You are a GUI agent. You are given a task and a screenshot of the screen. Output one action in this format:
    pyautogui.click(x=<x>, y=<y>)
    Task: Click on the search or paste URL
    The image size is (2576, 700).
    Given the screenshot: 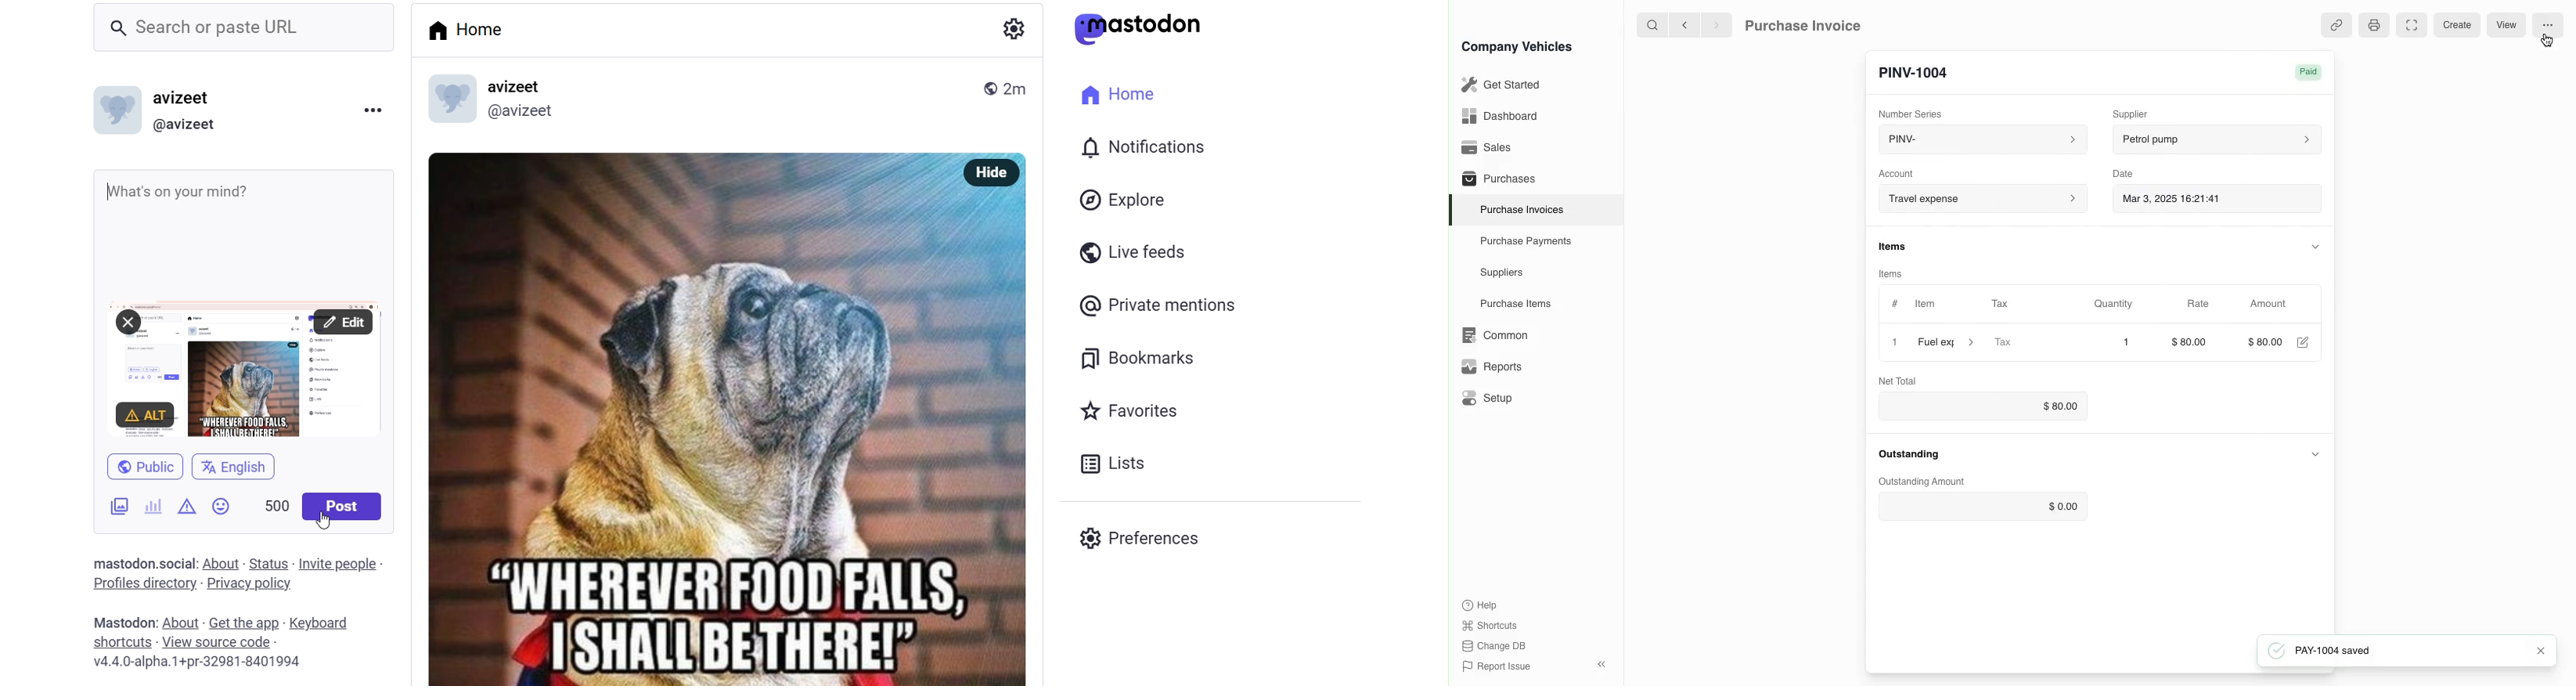 What is the action you would take?
    pyautogui.click(x=244, y=26)
    